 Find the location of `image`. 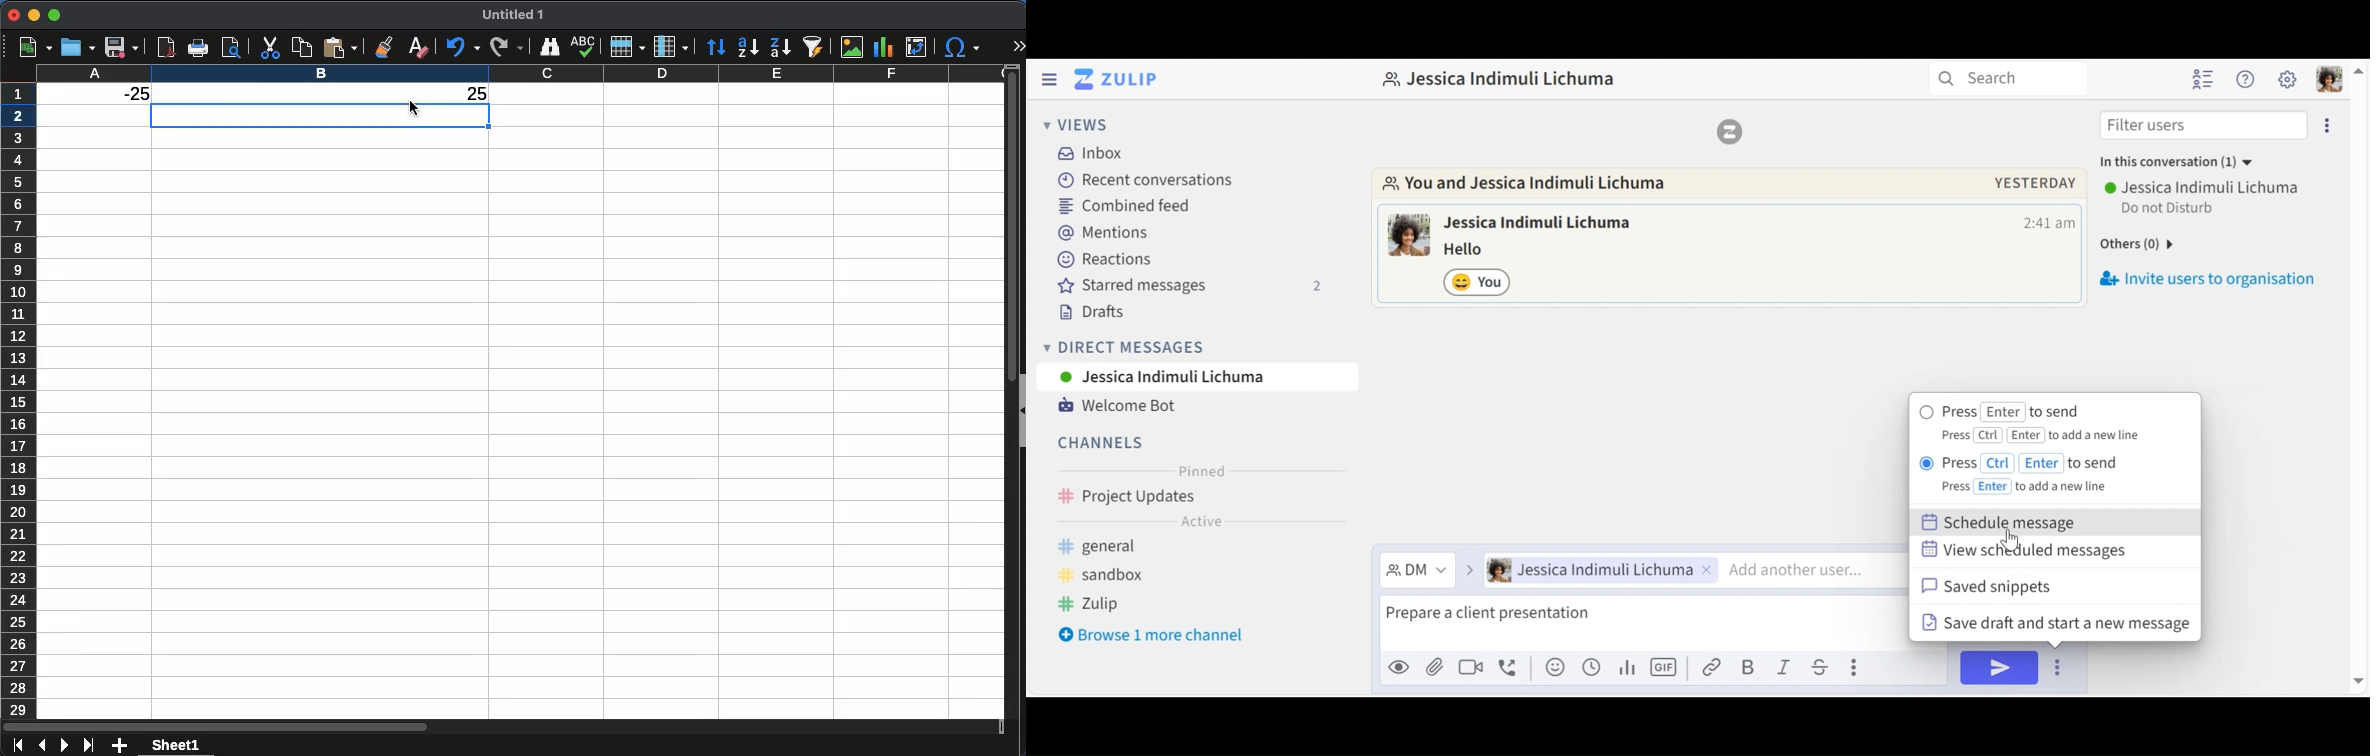

image is located at coordinates (853, 46).